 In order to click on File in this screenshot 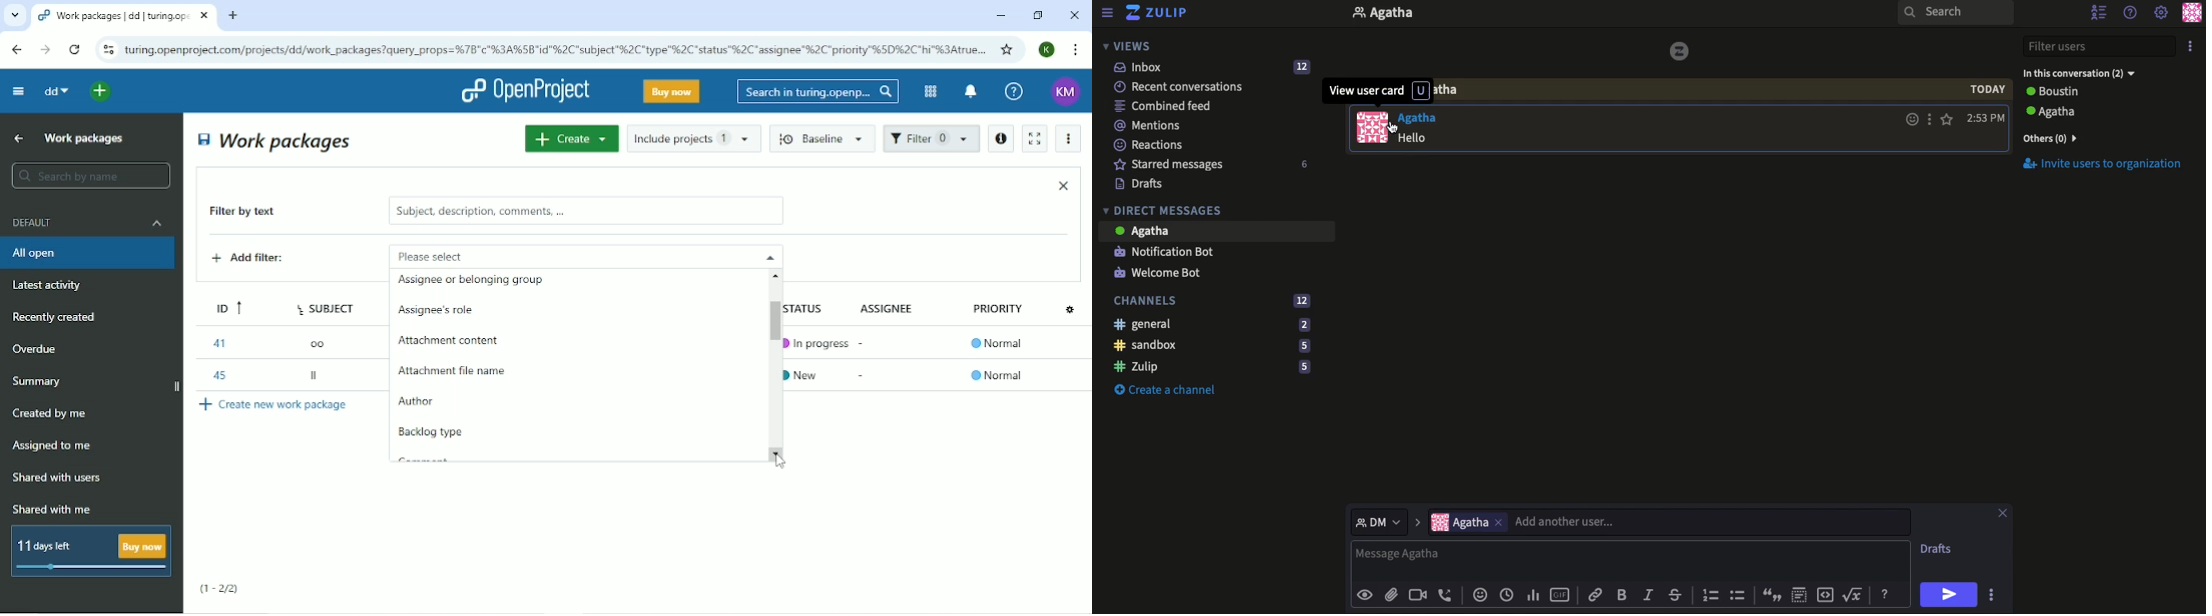, I will do `click(1391, 596)`.